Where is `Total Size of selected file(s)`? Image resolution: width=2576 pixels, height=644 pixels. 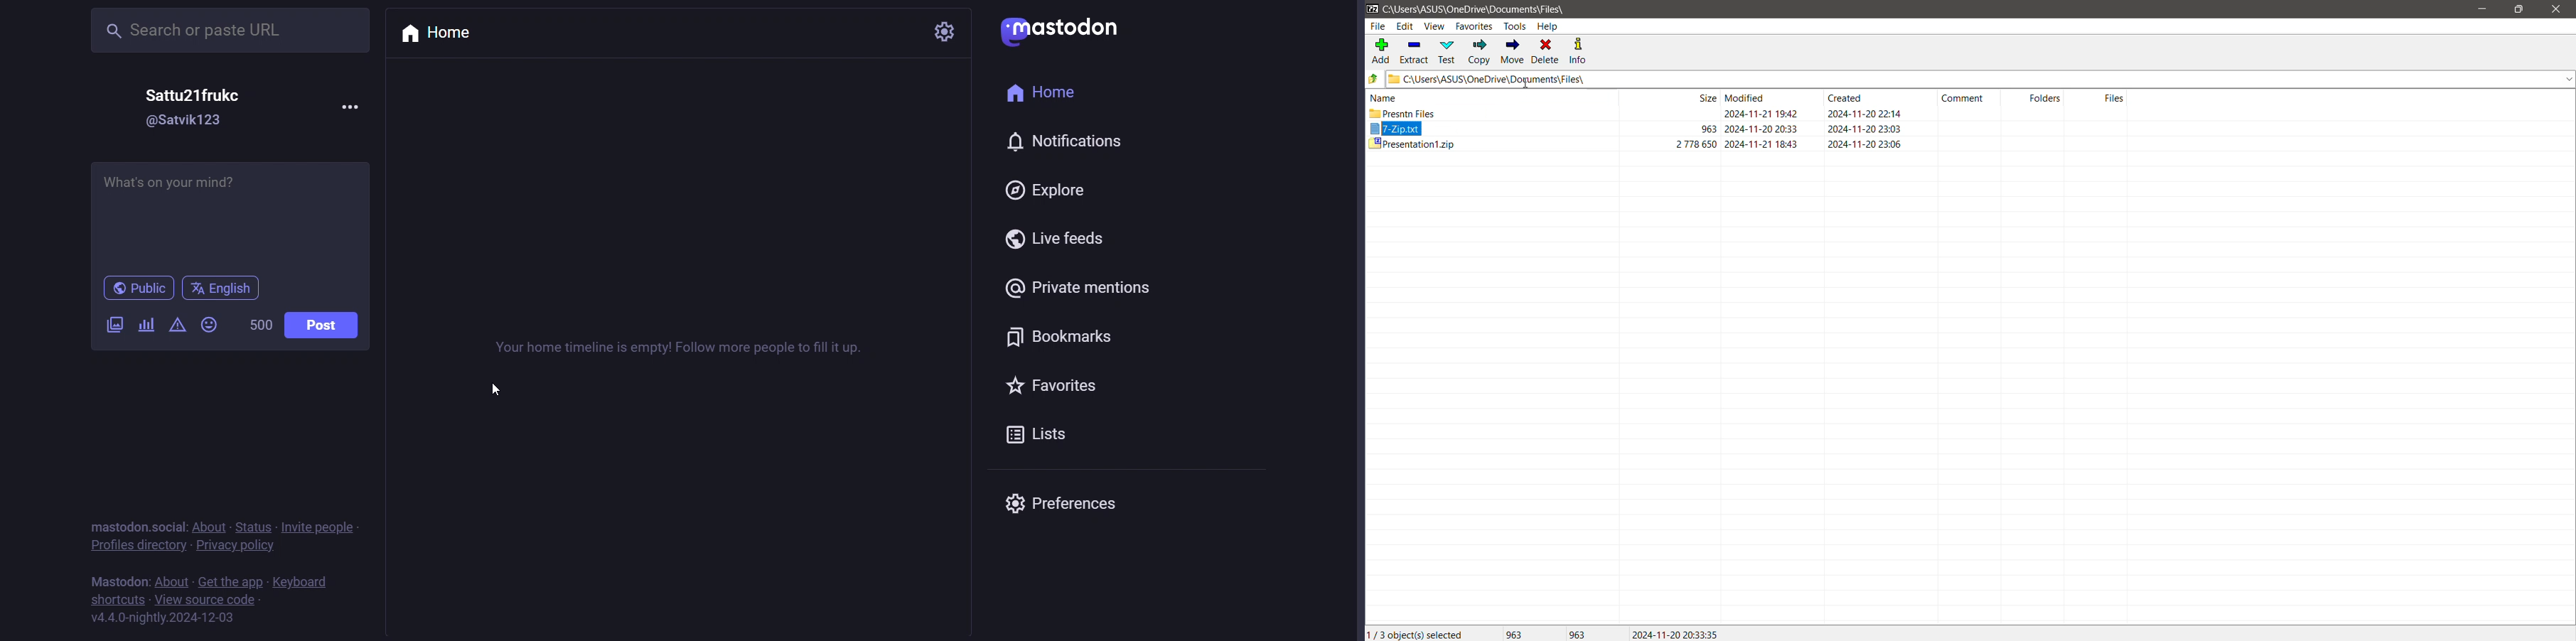 Total Size of selected file(s) is located at coordinates (1514, 633).